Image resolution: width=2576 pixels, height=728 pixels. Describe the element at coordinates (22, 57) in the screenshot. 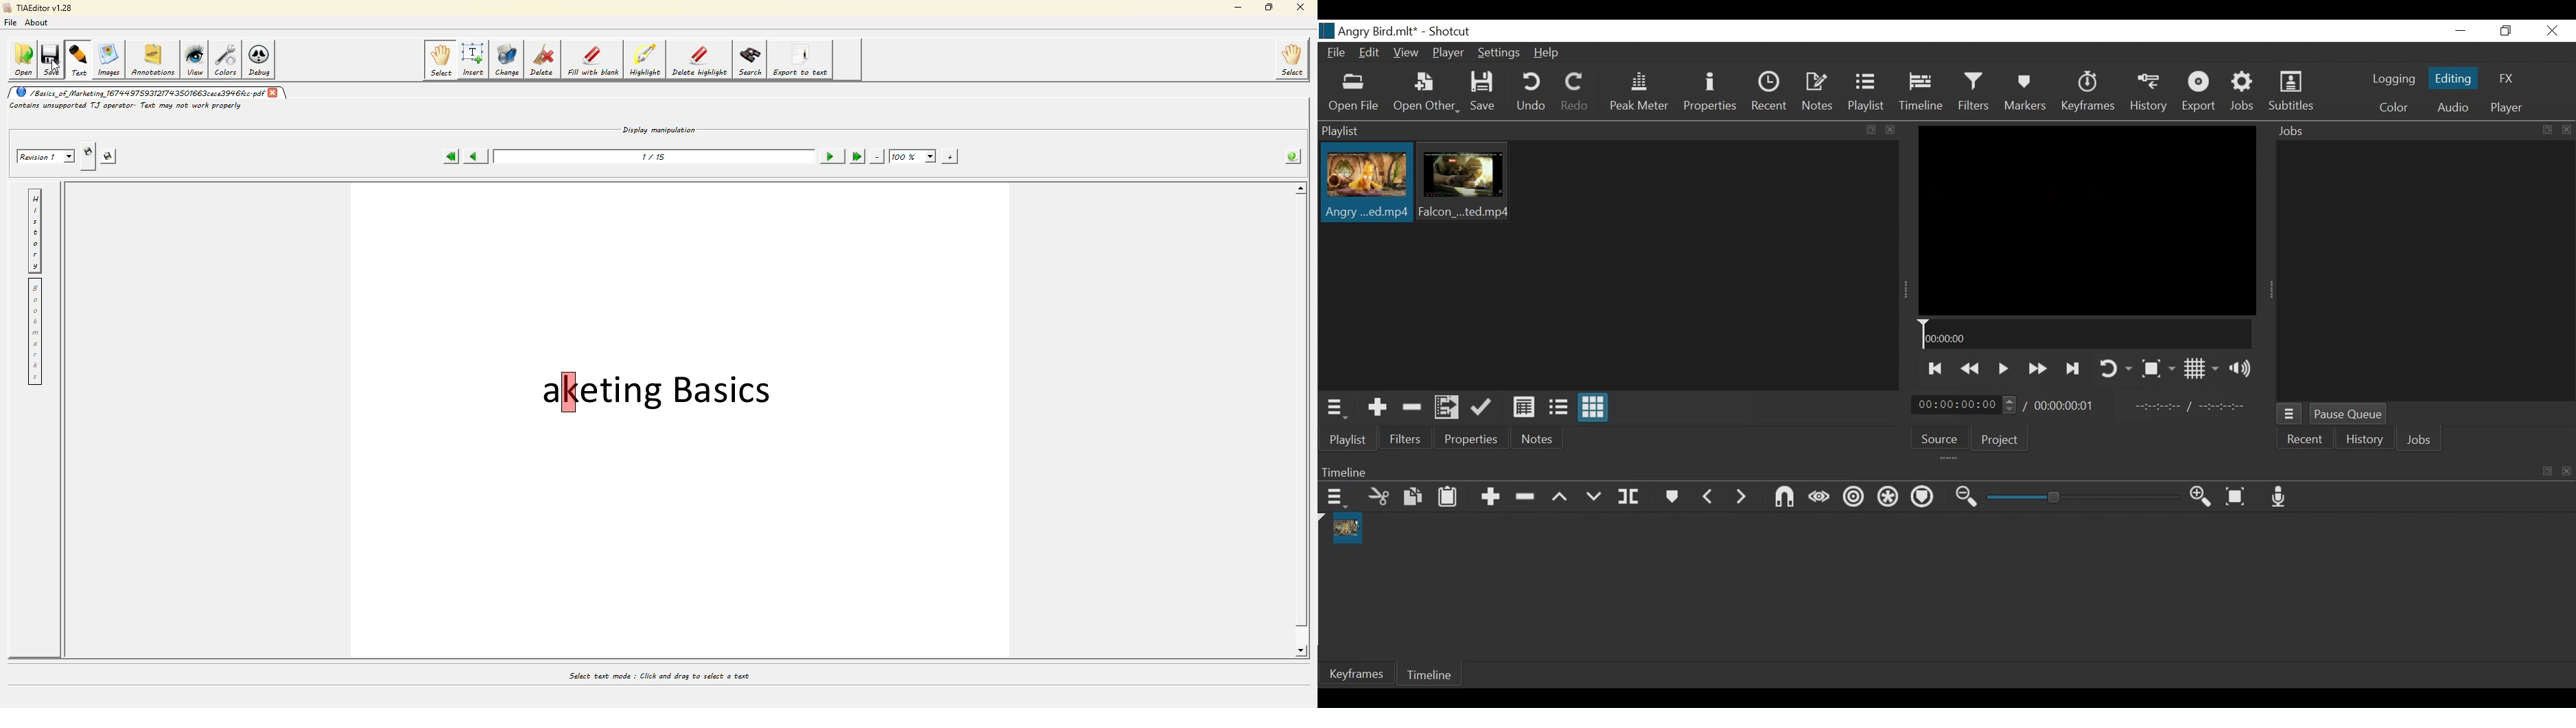

I see `open` at that location.